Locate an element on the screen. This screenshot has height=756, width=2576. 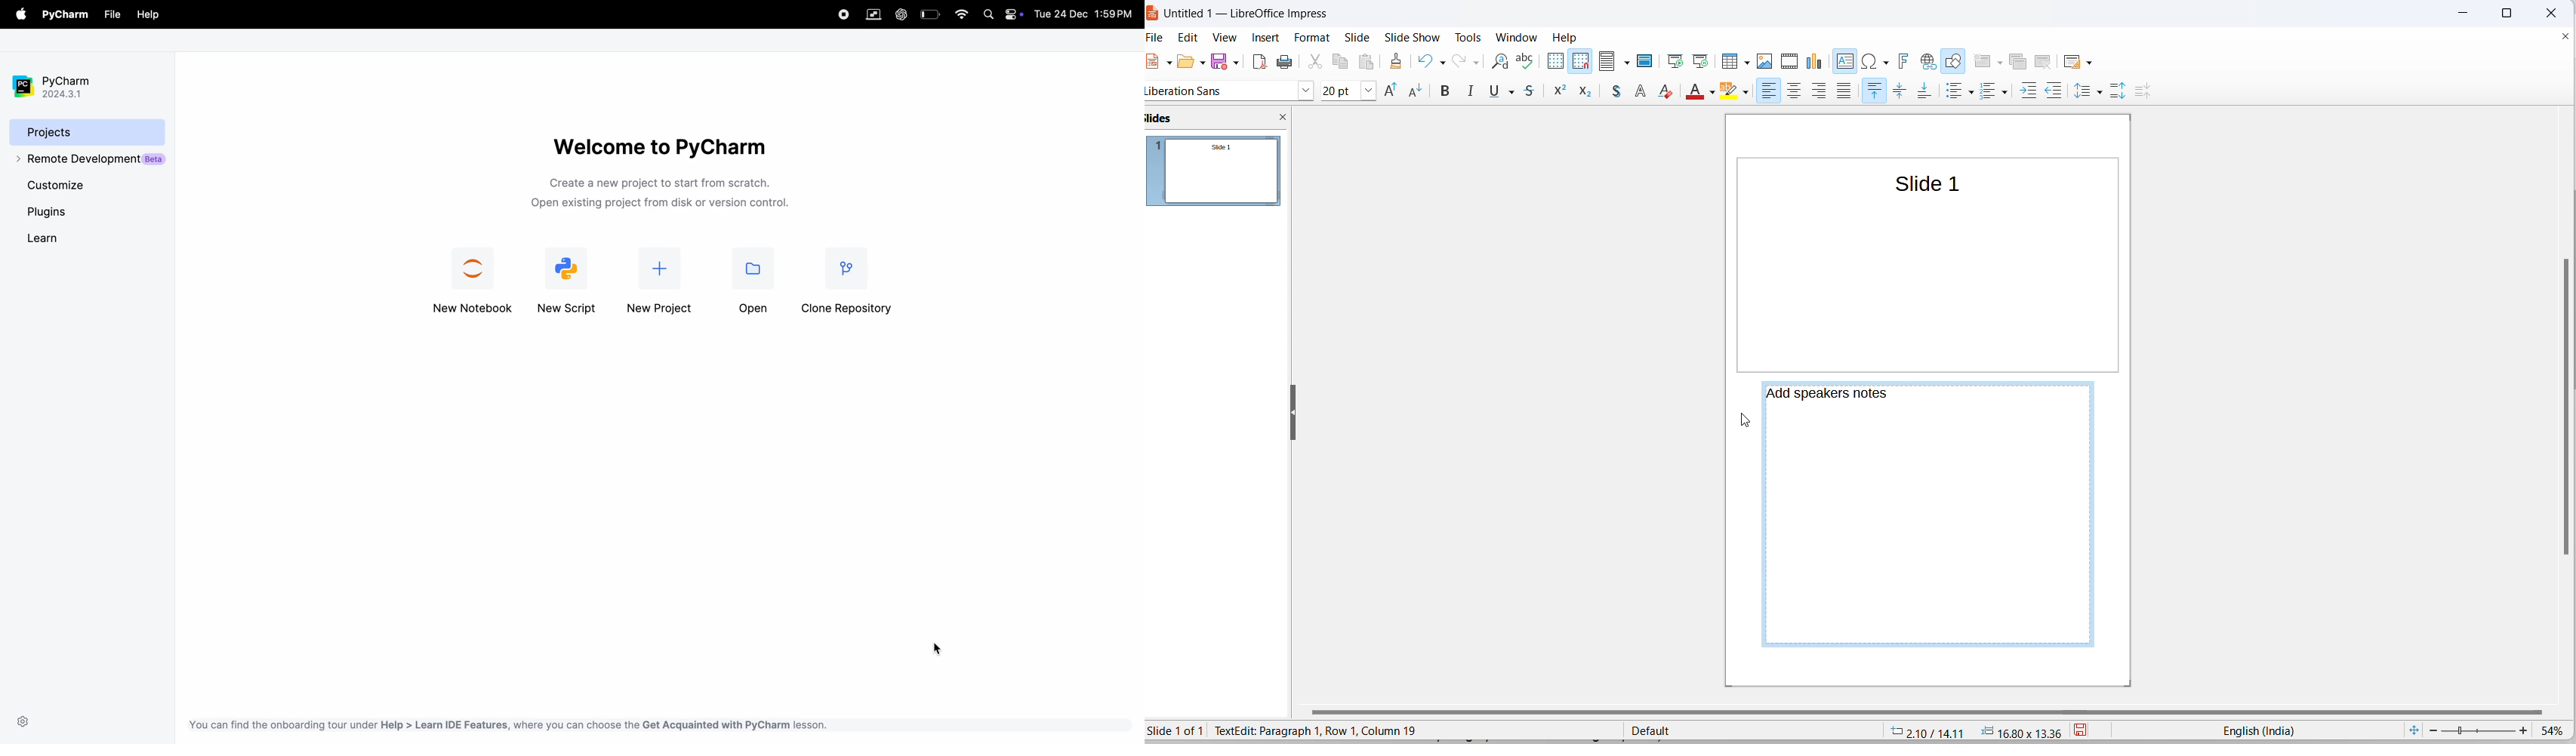
filters options is located at coordinates (1902, 93).